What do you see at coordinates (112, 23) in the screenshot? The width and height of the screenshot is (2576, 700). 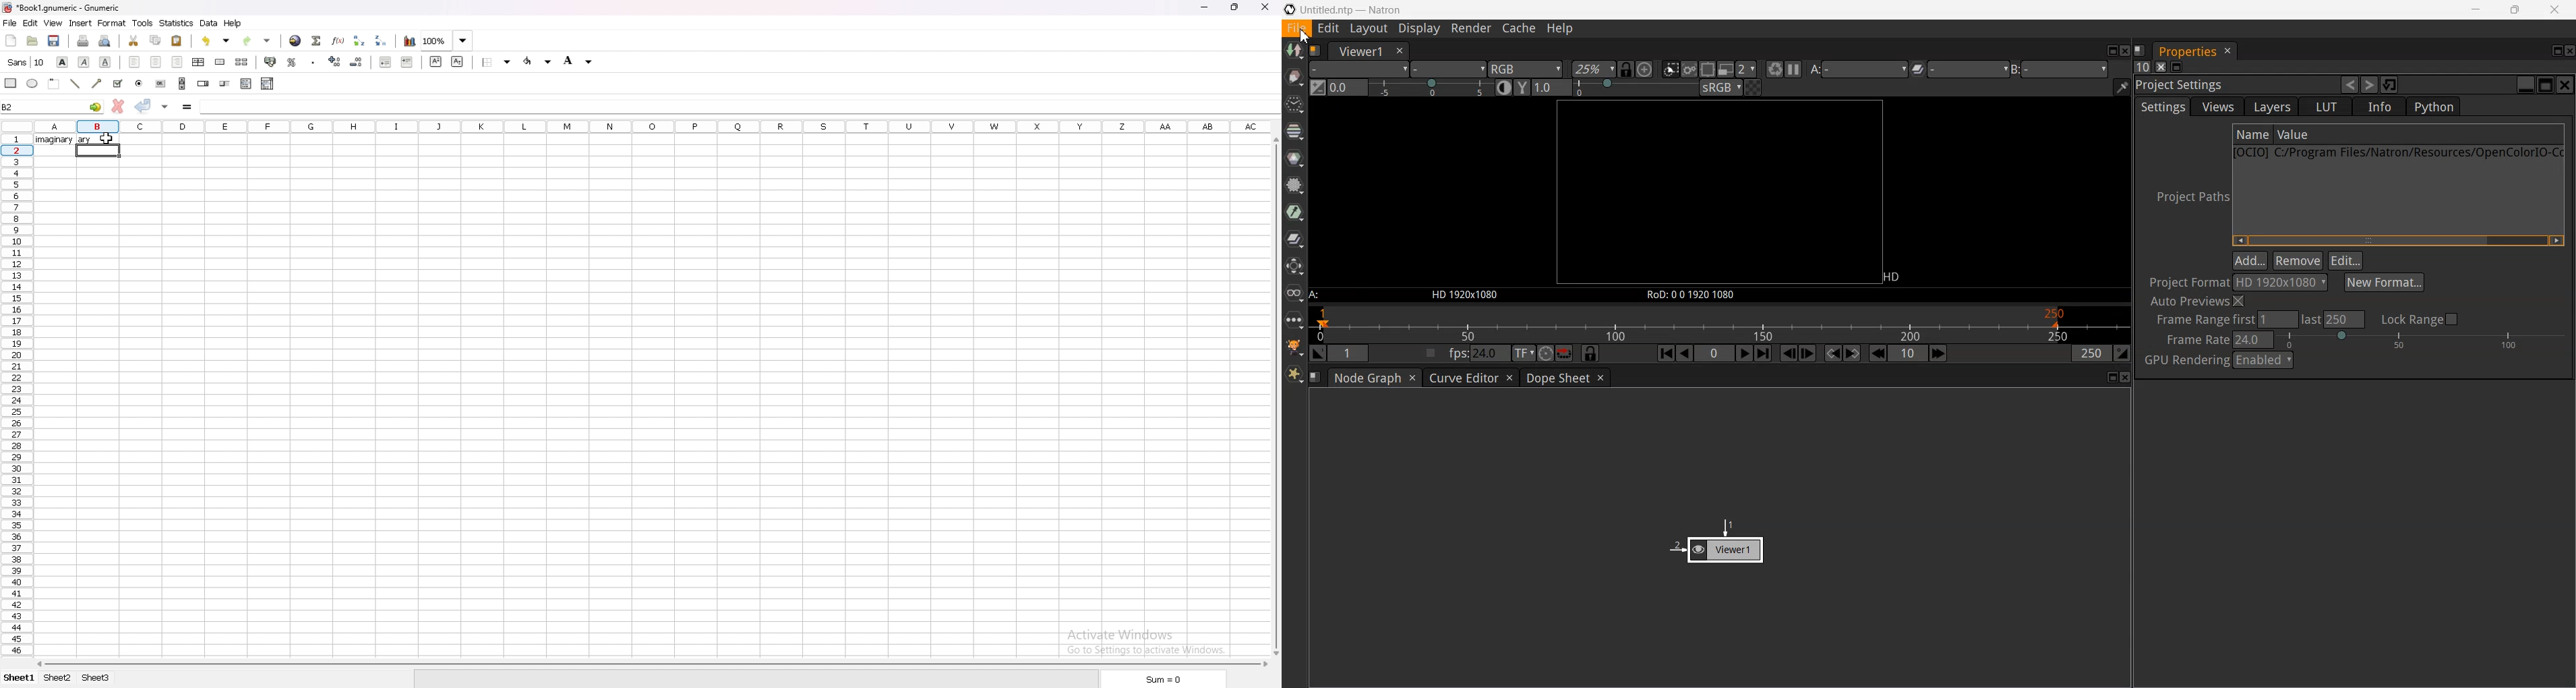 I see `format` at bounding box center [112, 23].